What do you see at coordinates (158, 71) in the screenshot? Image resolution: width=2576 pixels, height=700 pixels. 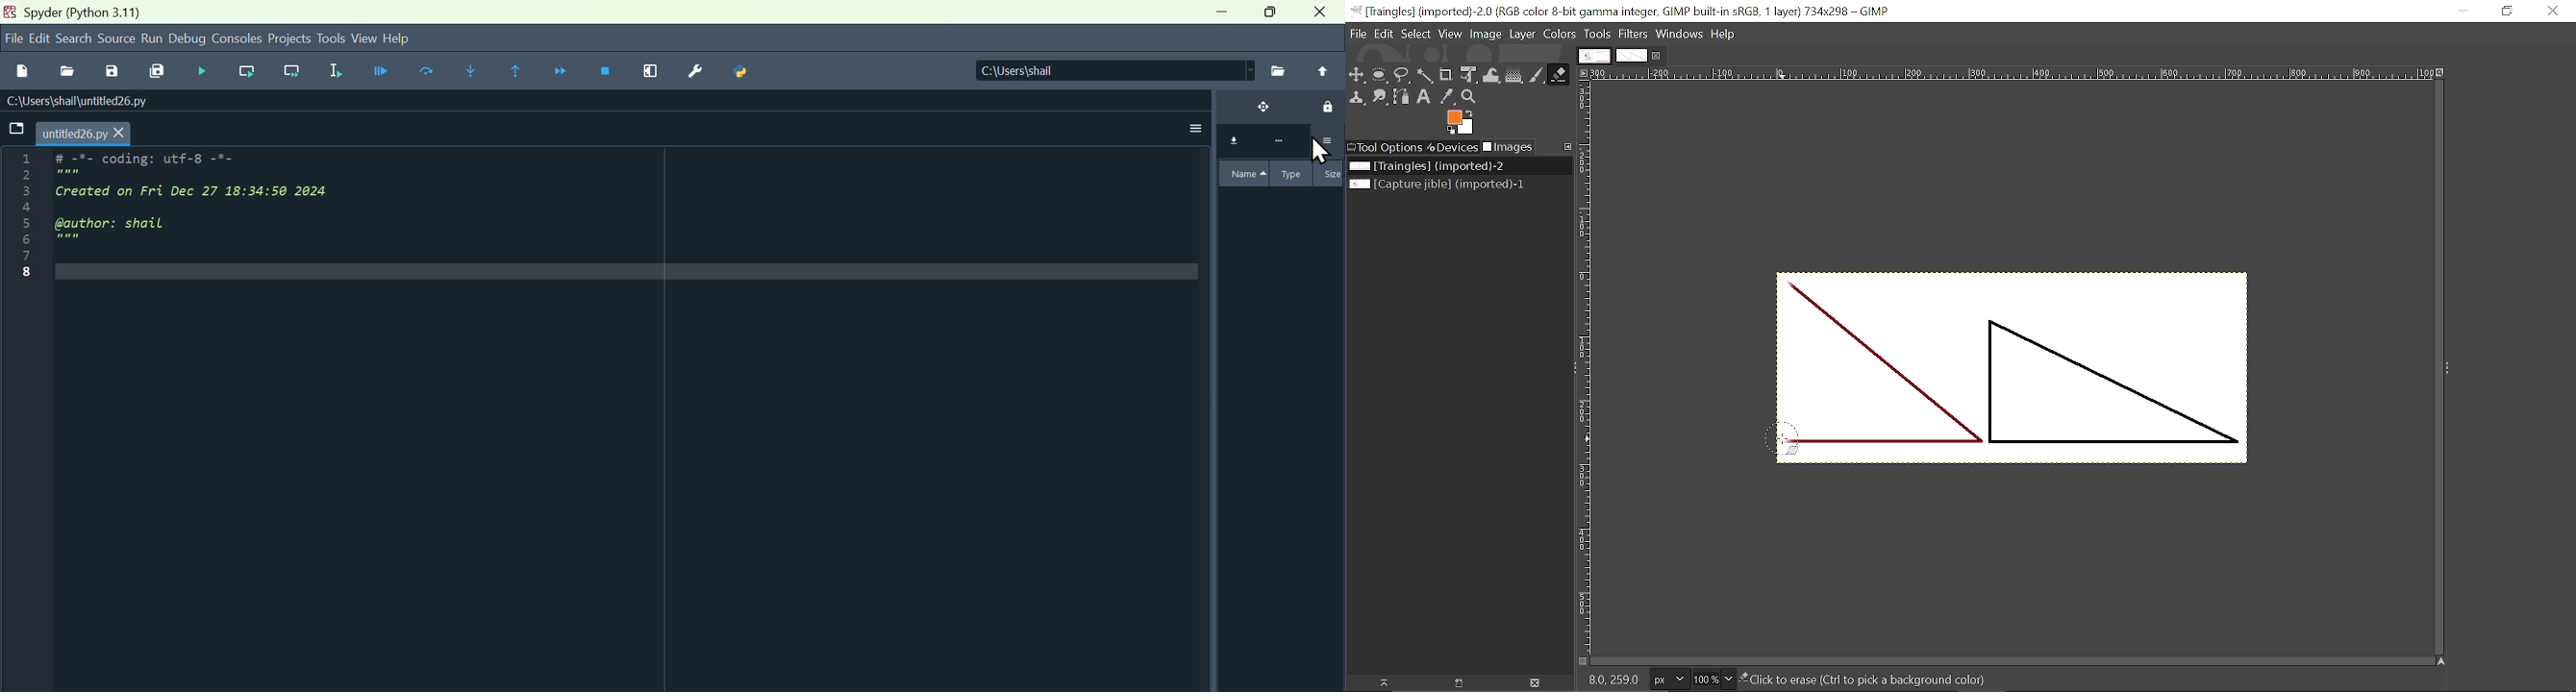 I see `Save all` at bounding box center [158, 71].